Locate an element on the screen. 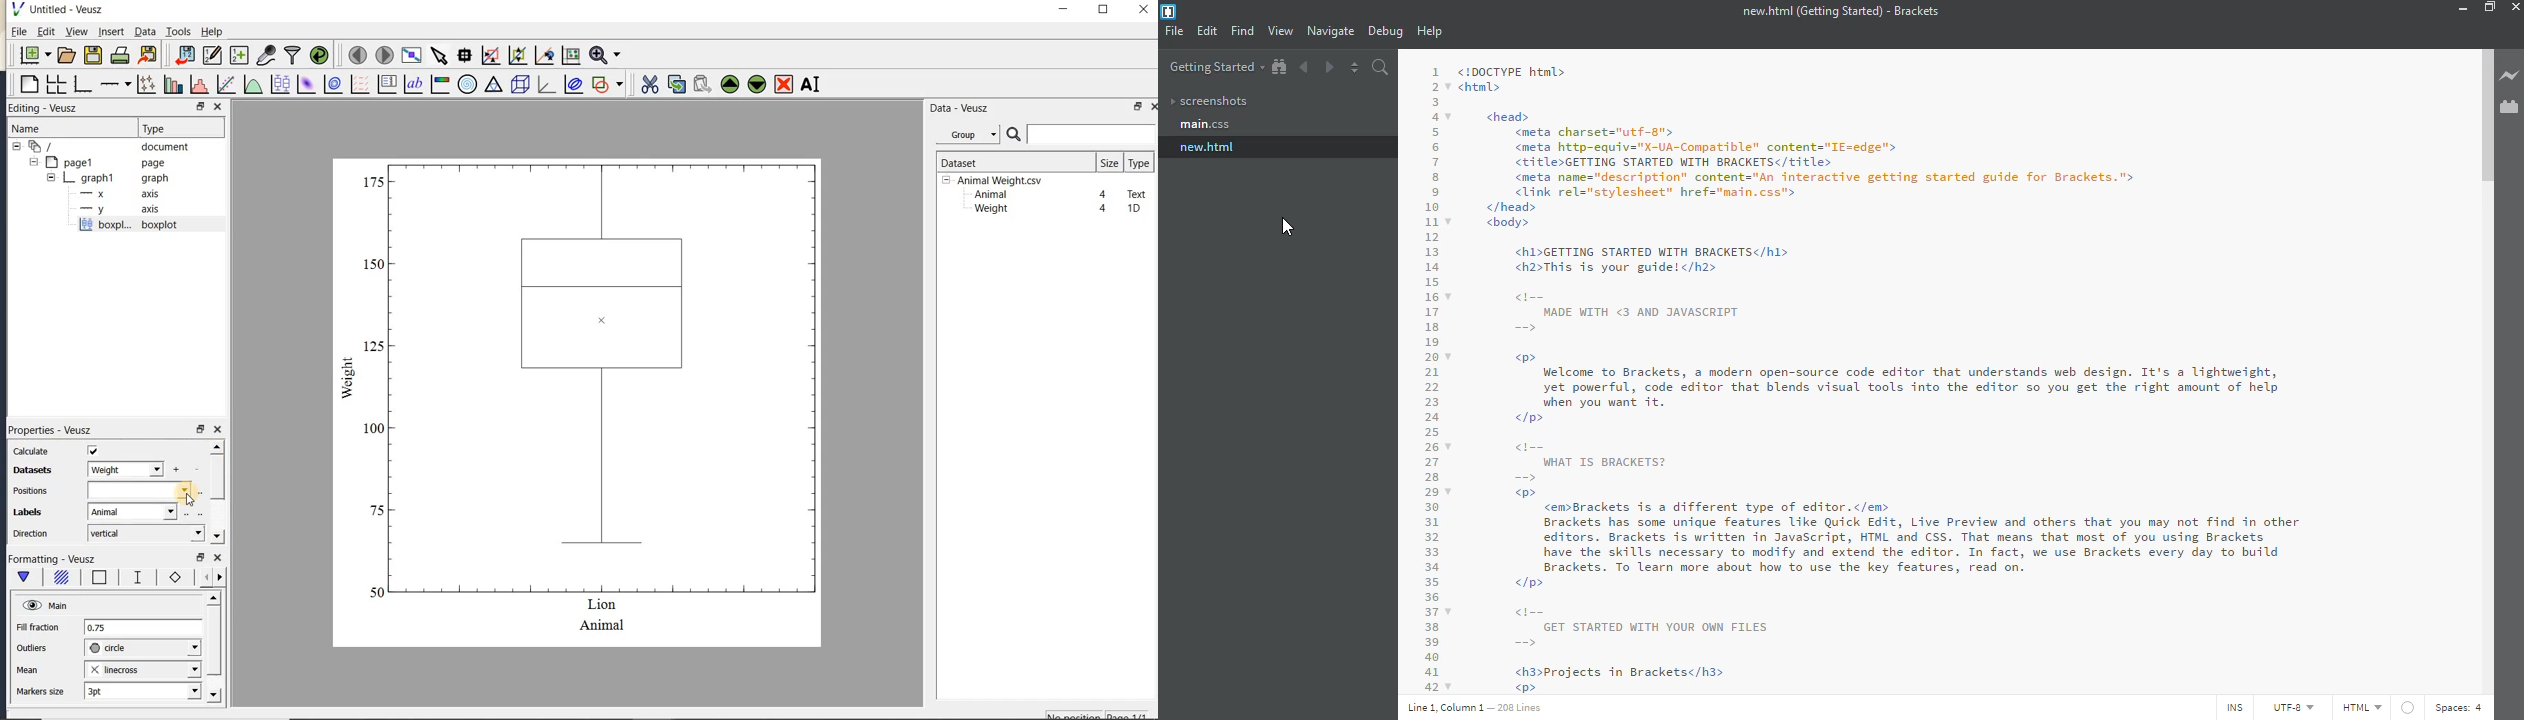 Image resolution: width=2548 pixels, height=728 pixels. plot a vector field is located at coordinates (358, 85).